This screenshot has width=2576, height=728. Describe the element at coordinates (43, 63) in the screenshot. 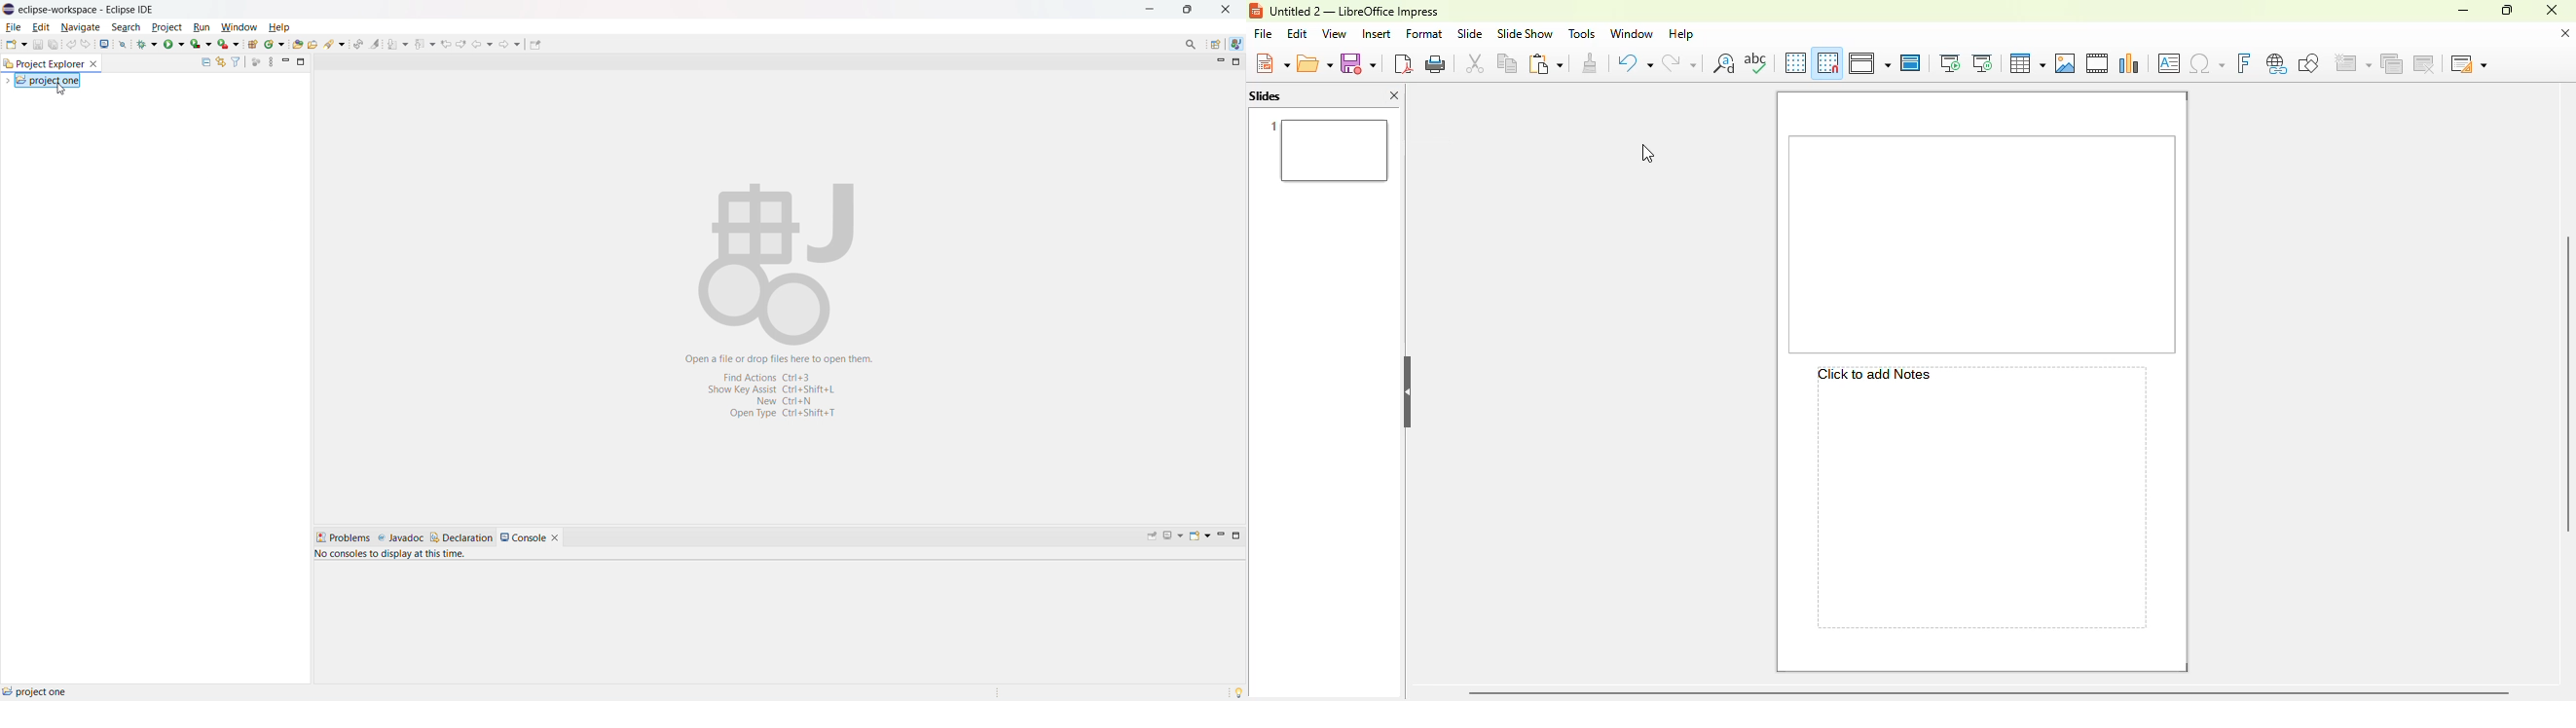

I see `project explorer` at that location.